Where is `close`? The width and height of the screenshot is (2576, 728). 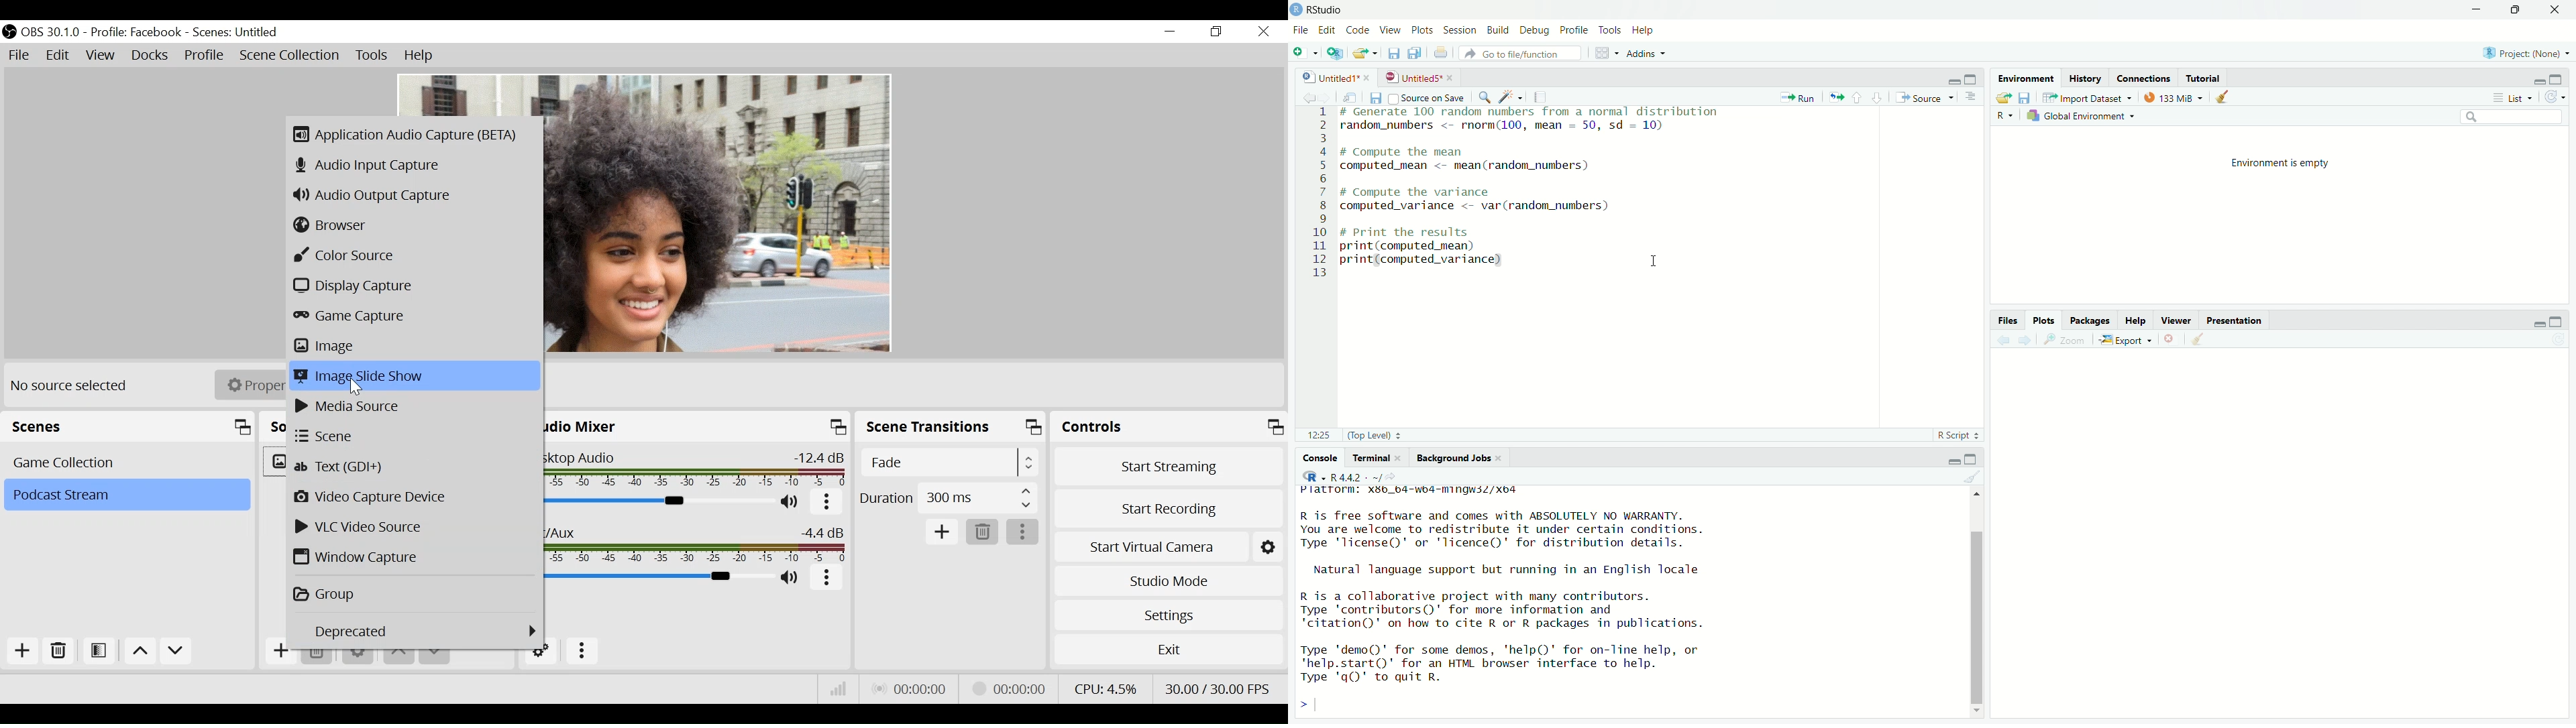
close is located at coordinates (1452, 77).